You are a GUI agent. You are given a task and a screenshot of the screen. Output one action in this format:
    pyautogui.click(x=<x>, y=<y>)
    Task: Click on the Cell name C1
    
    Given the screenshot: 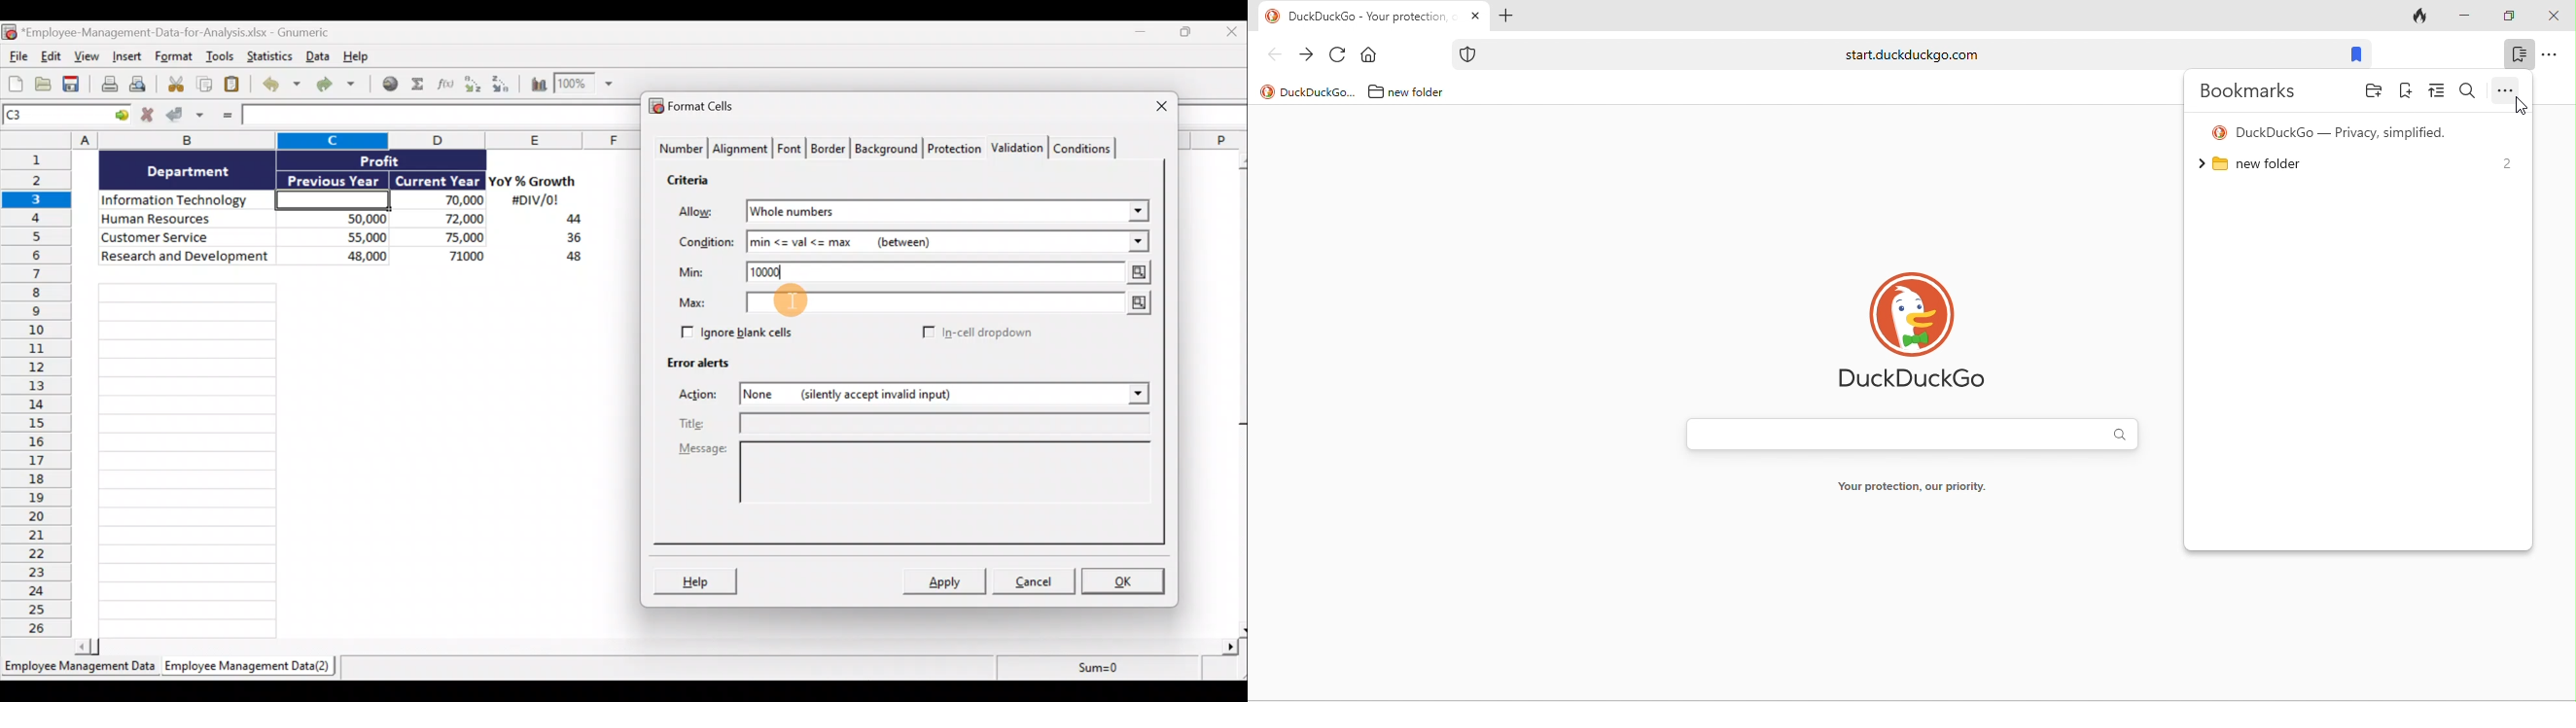 What is the action you would take?
    pyautogui.click(x=55, y=116)
    